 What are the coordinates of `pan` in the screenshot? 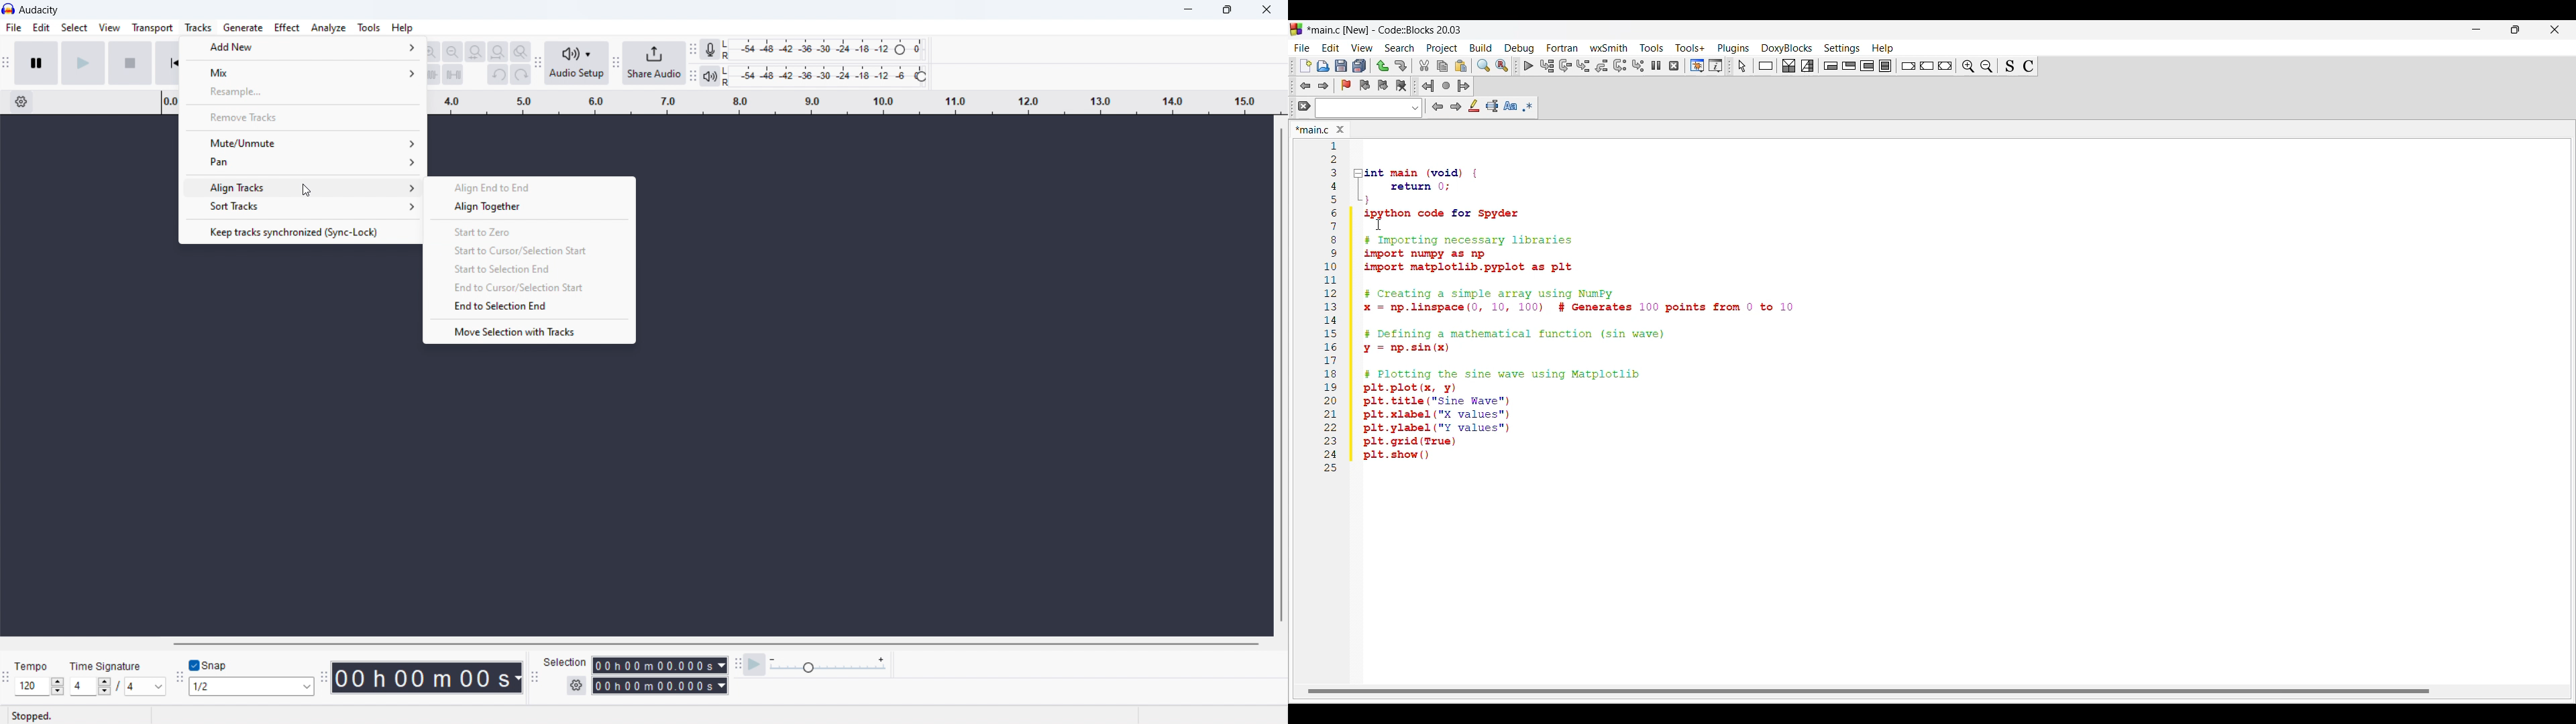 It's located at (301, 162).